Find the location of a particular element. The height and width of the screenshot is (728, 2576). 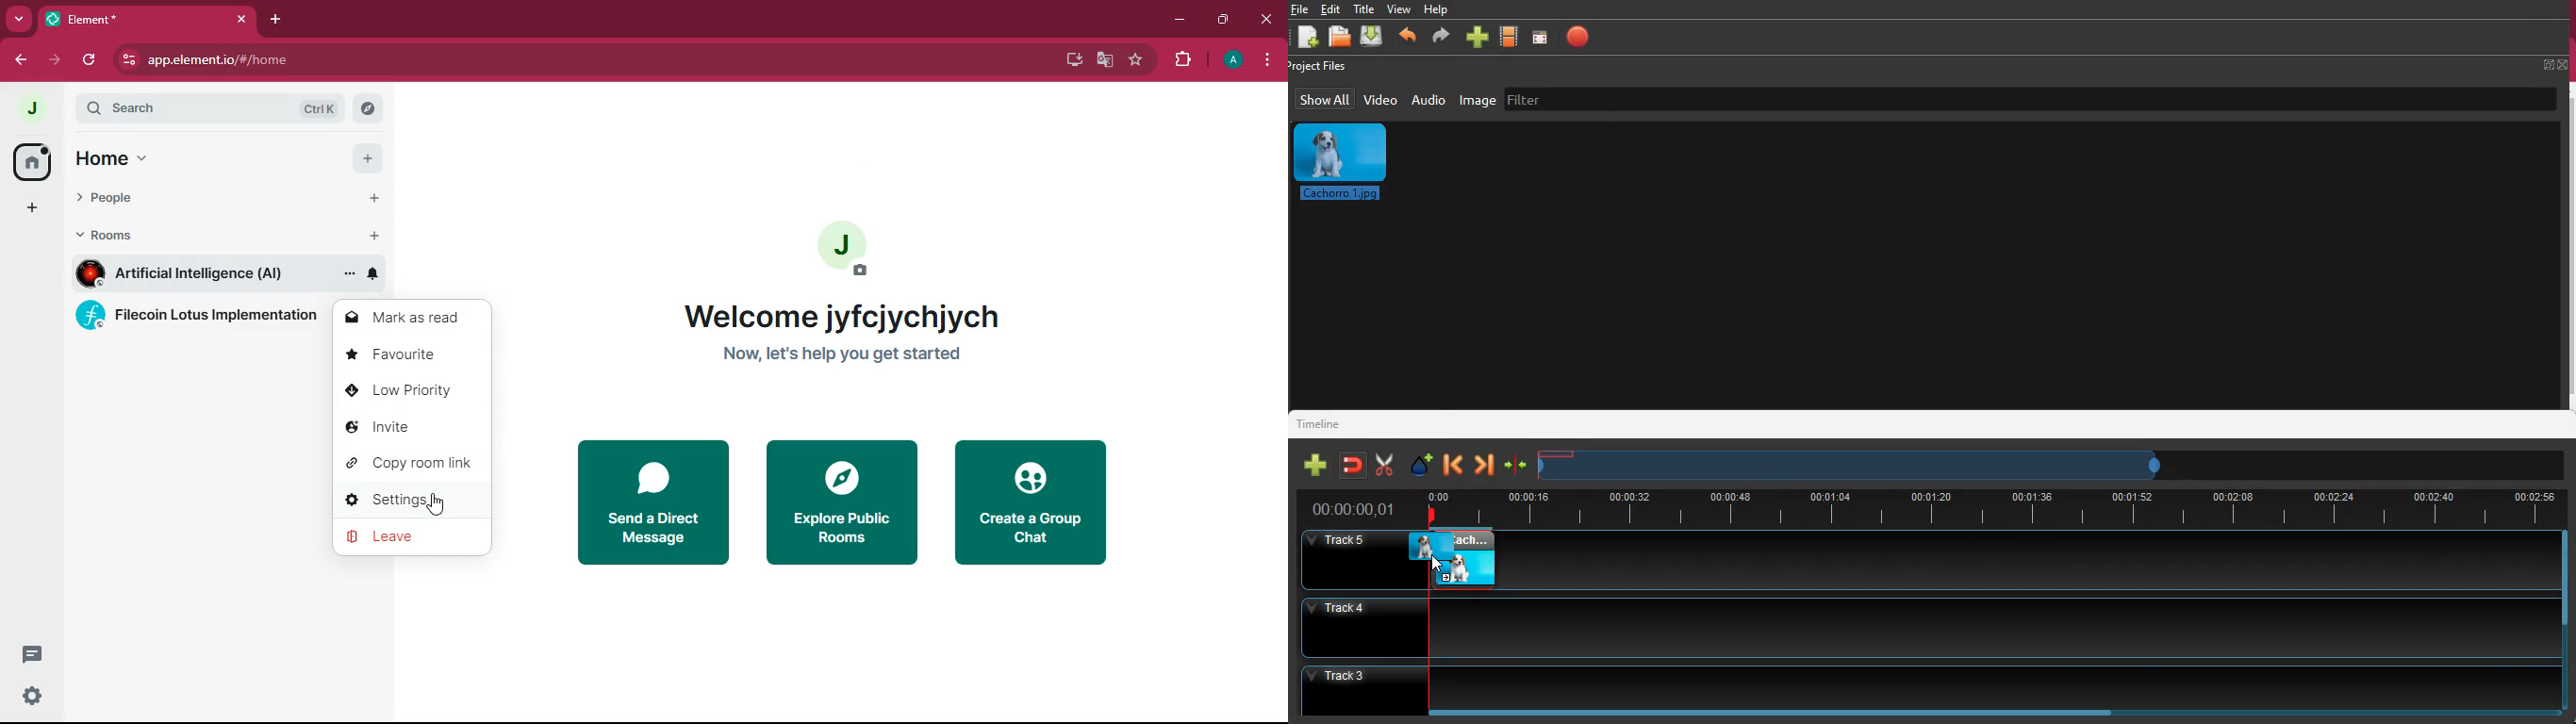

room options is located at coordinates (346, 279).